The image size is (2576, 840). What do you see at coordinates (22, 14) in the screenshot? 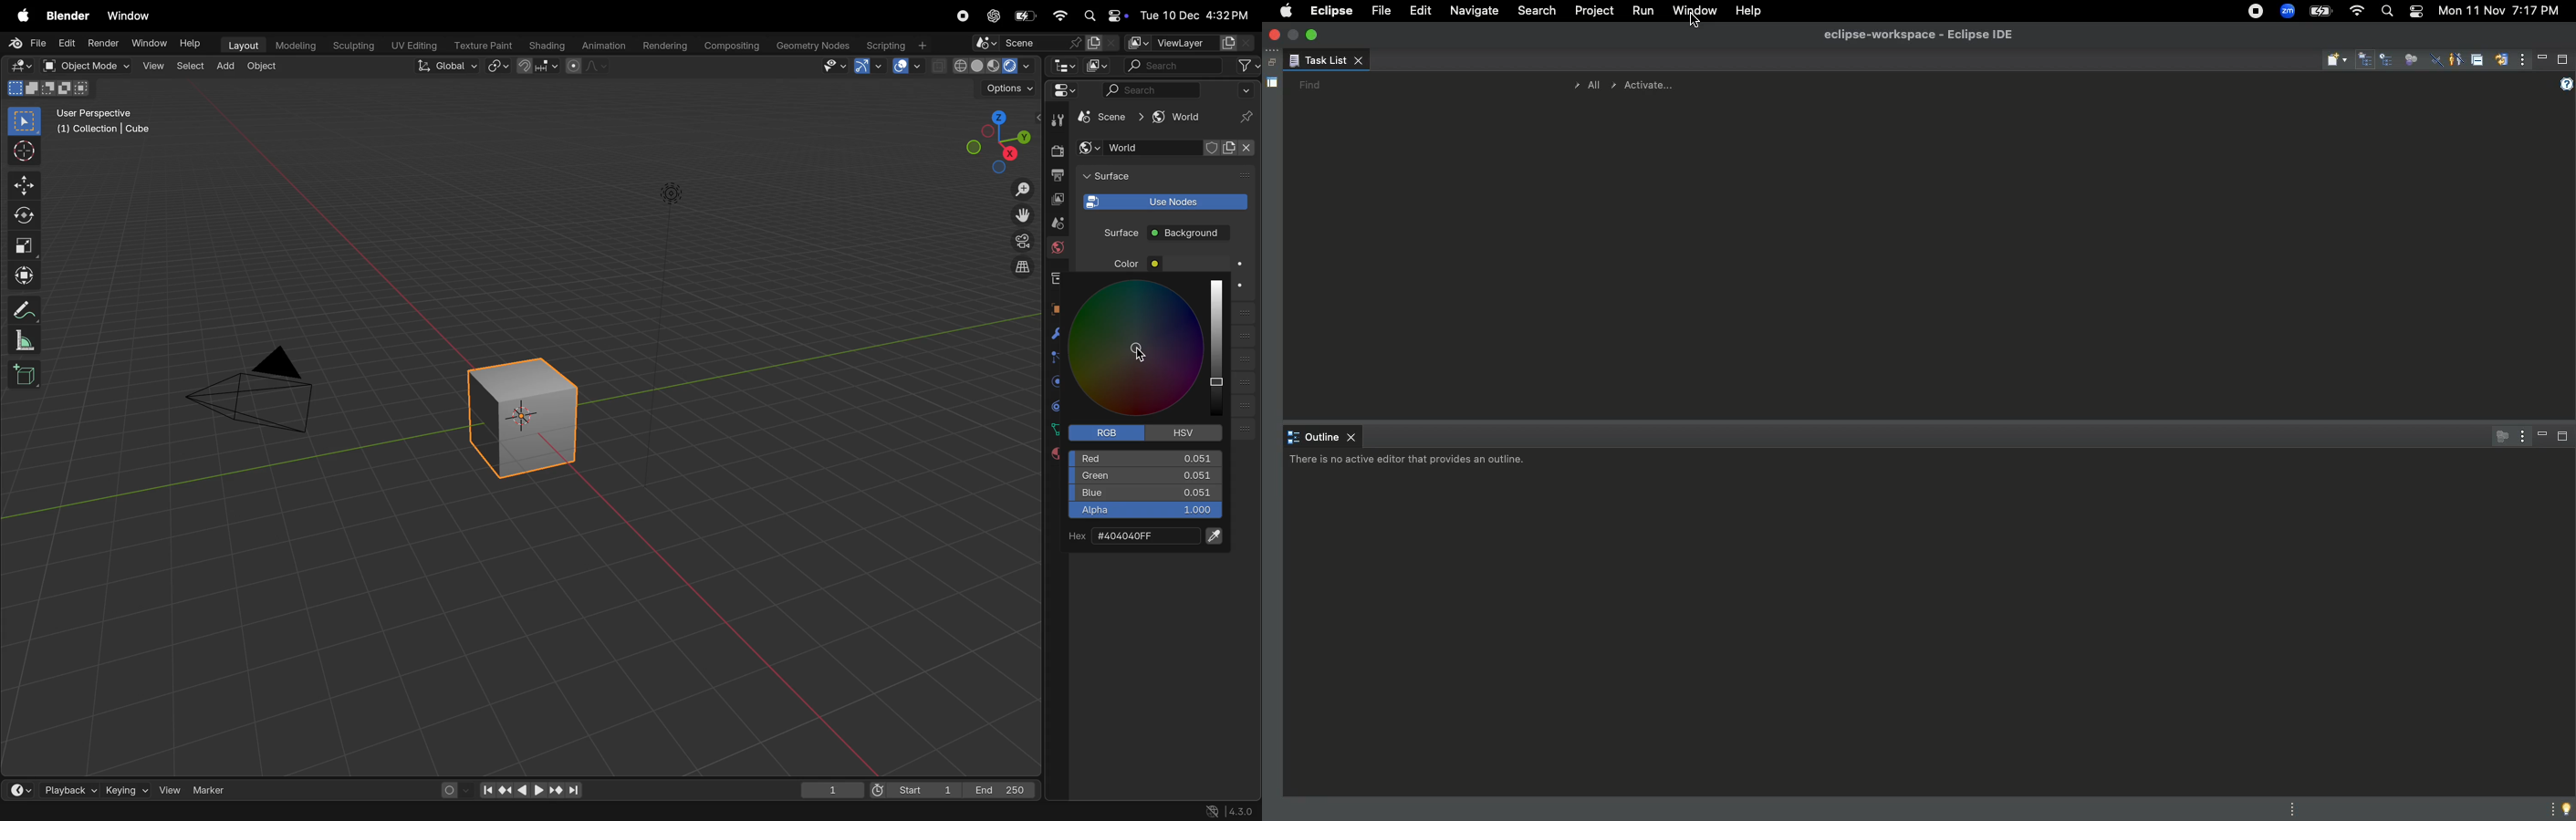
I see `Apple menu` at bounding box center [22, 14].